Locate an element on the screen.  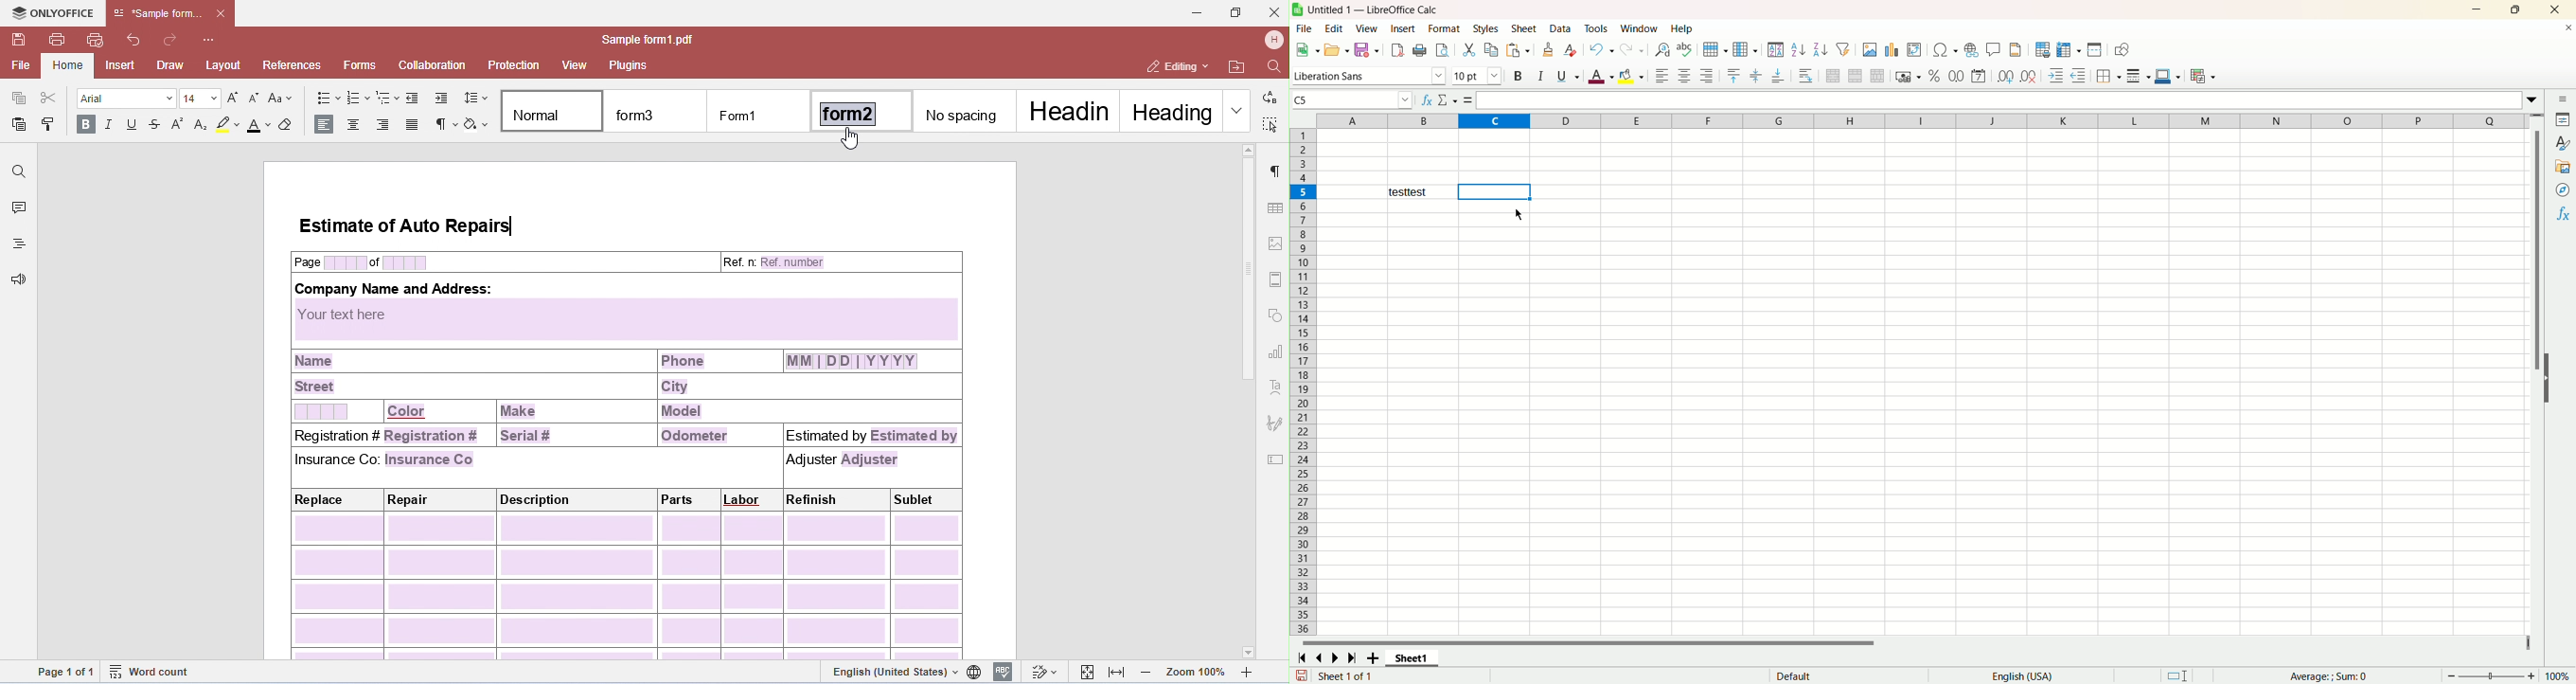
conditional is located at coordinates (2204, 78).